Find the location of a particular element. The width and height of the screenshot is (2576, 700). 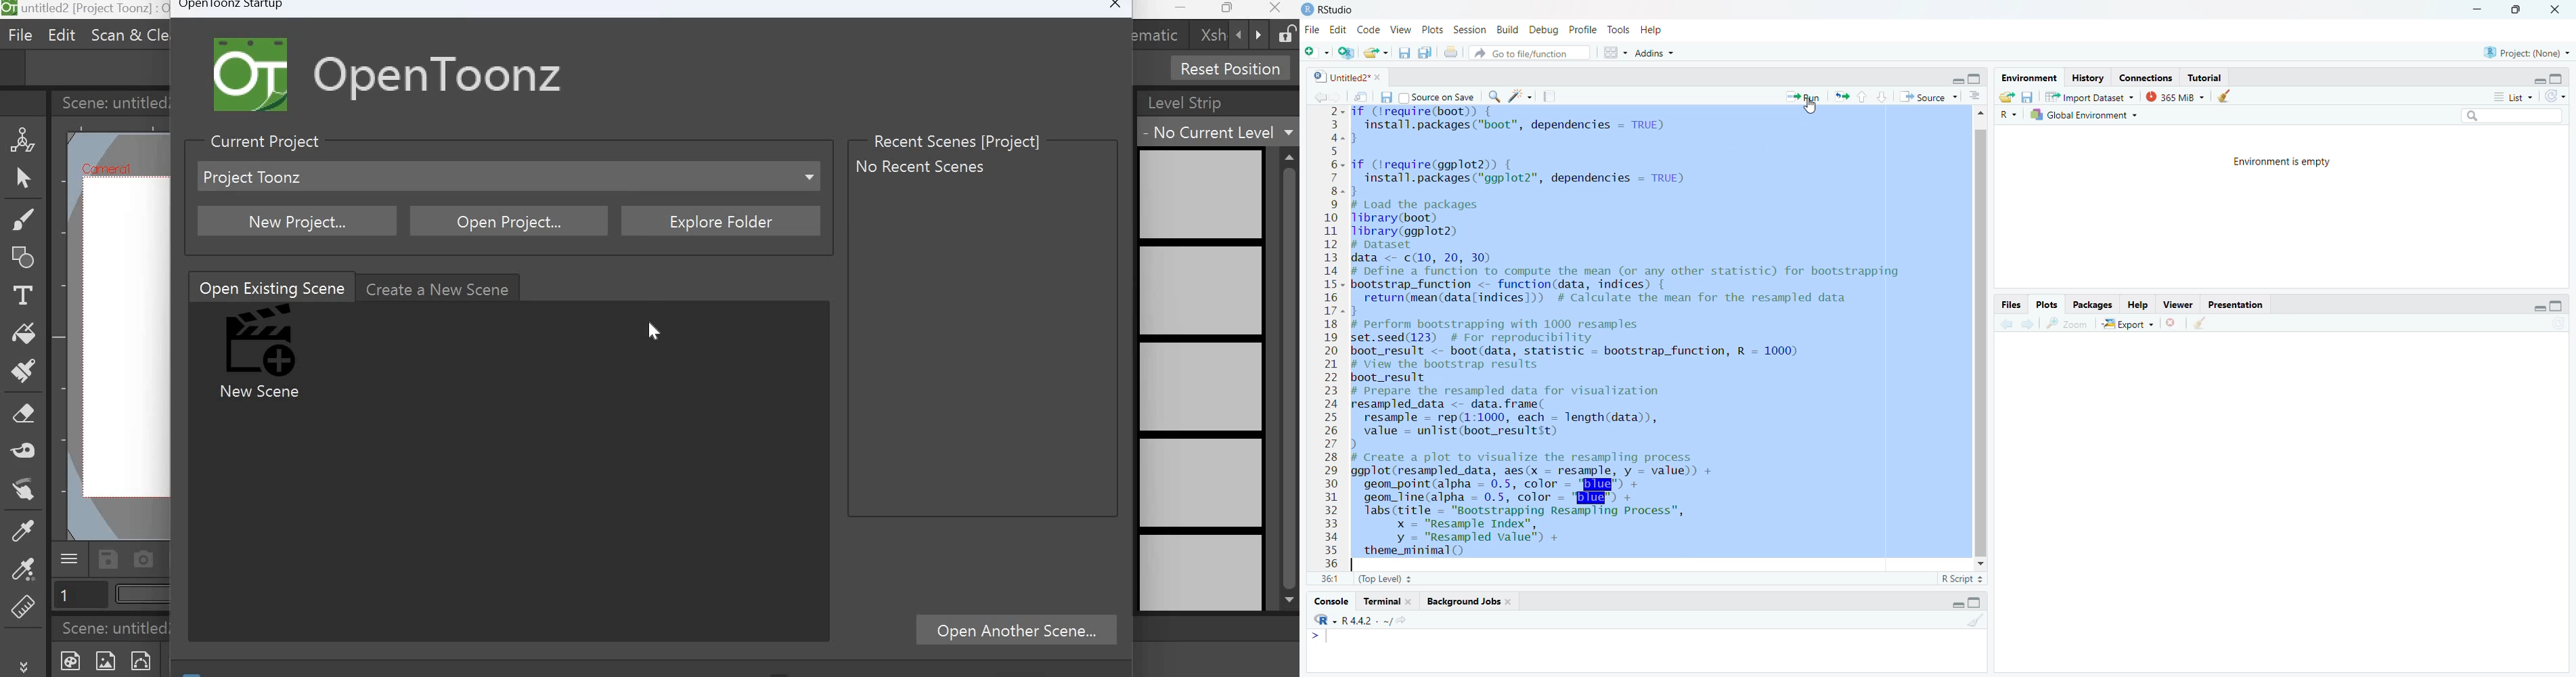

hide console is located at coordinates (1979, 603).